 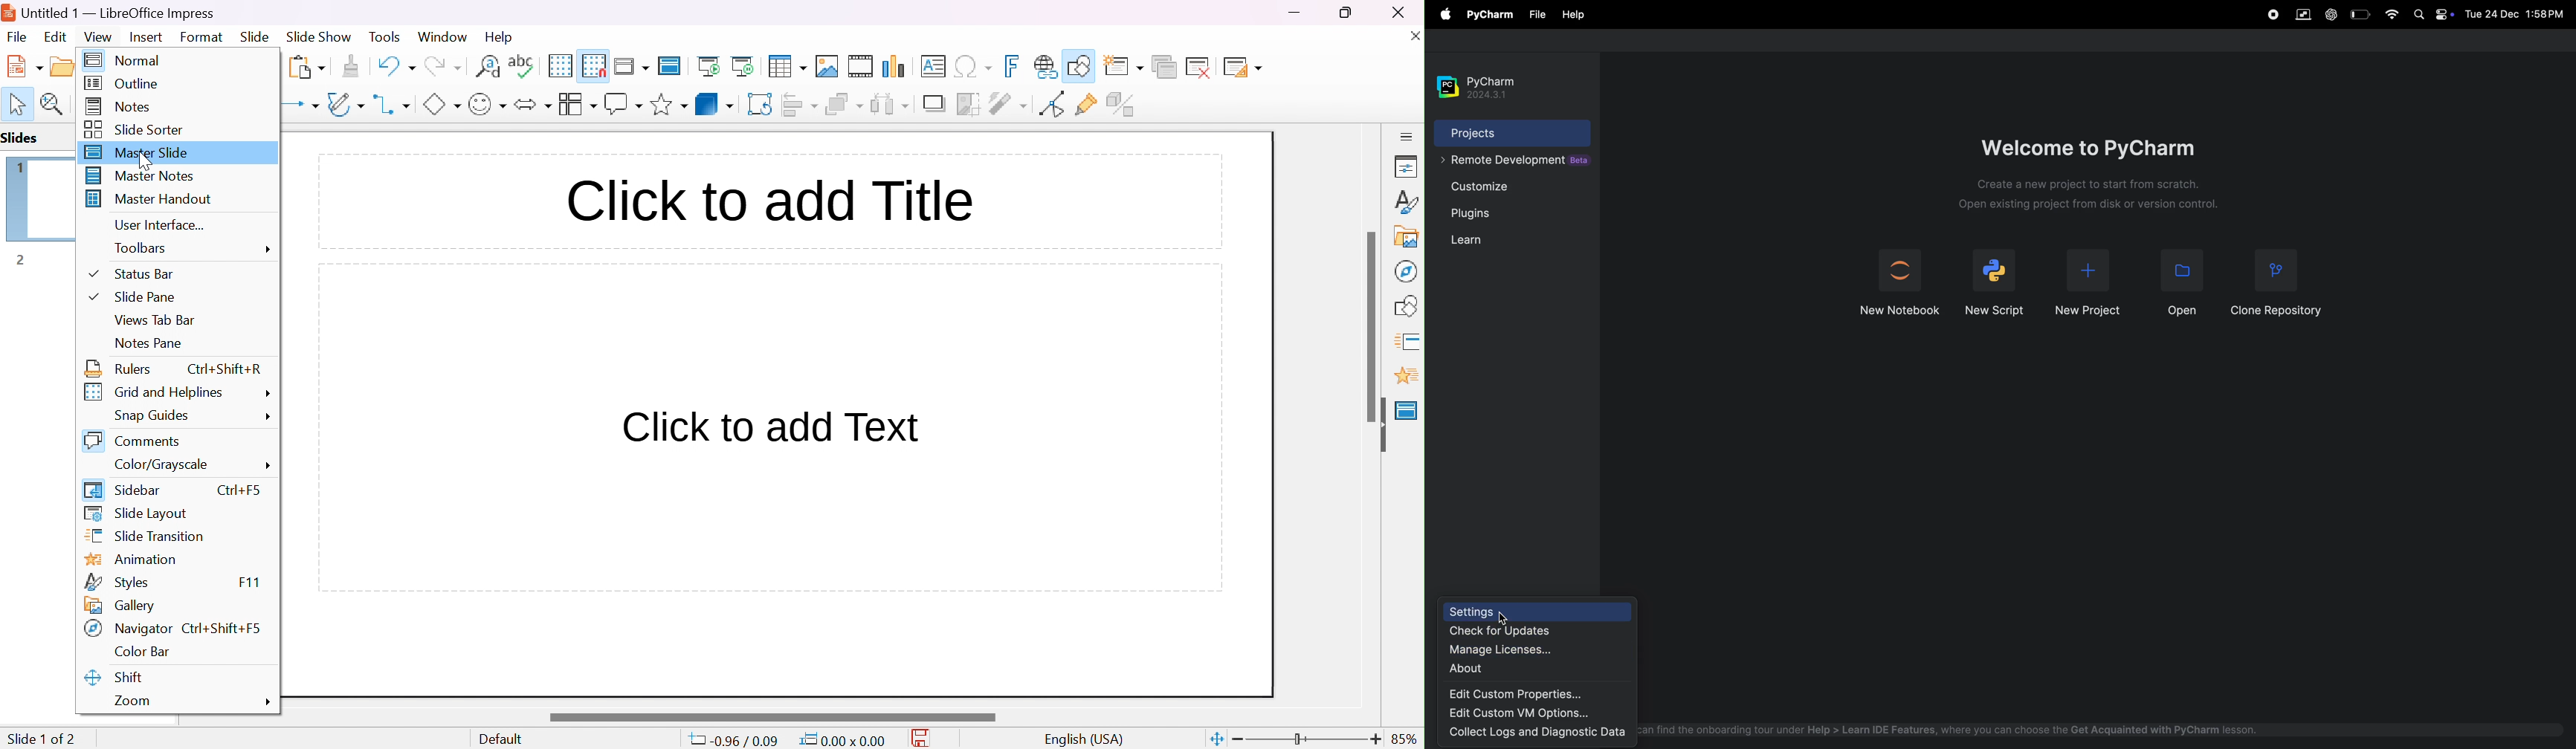 I want to click on slide layout, so click(x=1243, y=66).